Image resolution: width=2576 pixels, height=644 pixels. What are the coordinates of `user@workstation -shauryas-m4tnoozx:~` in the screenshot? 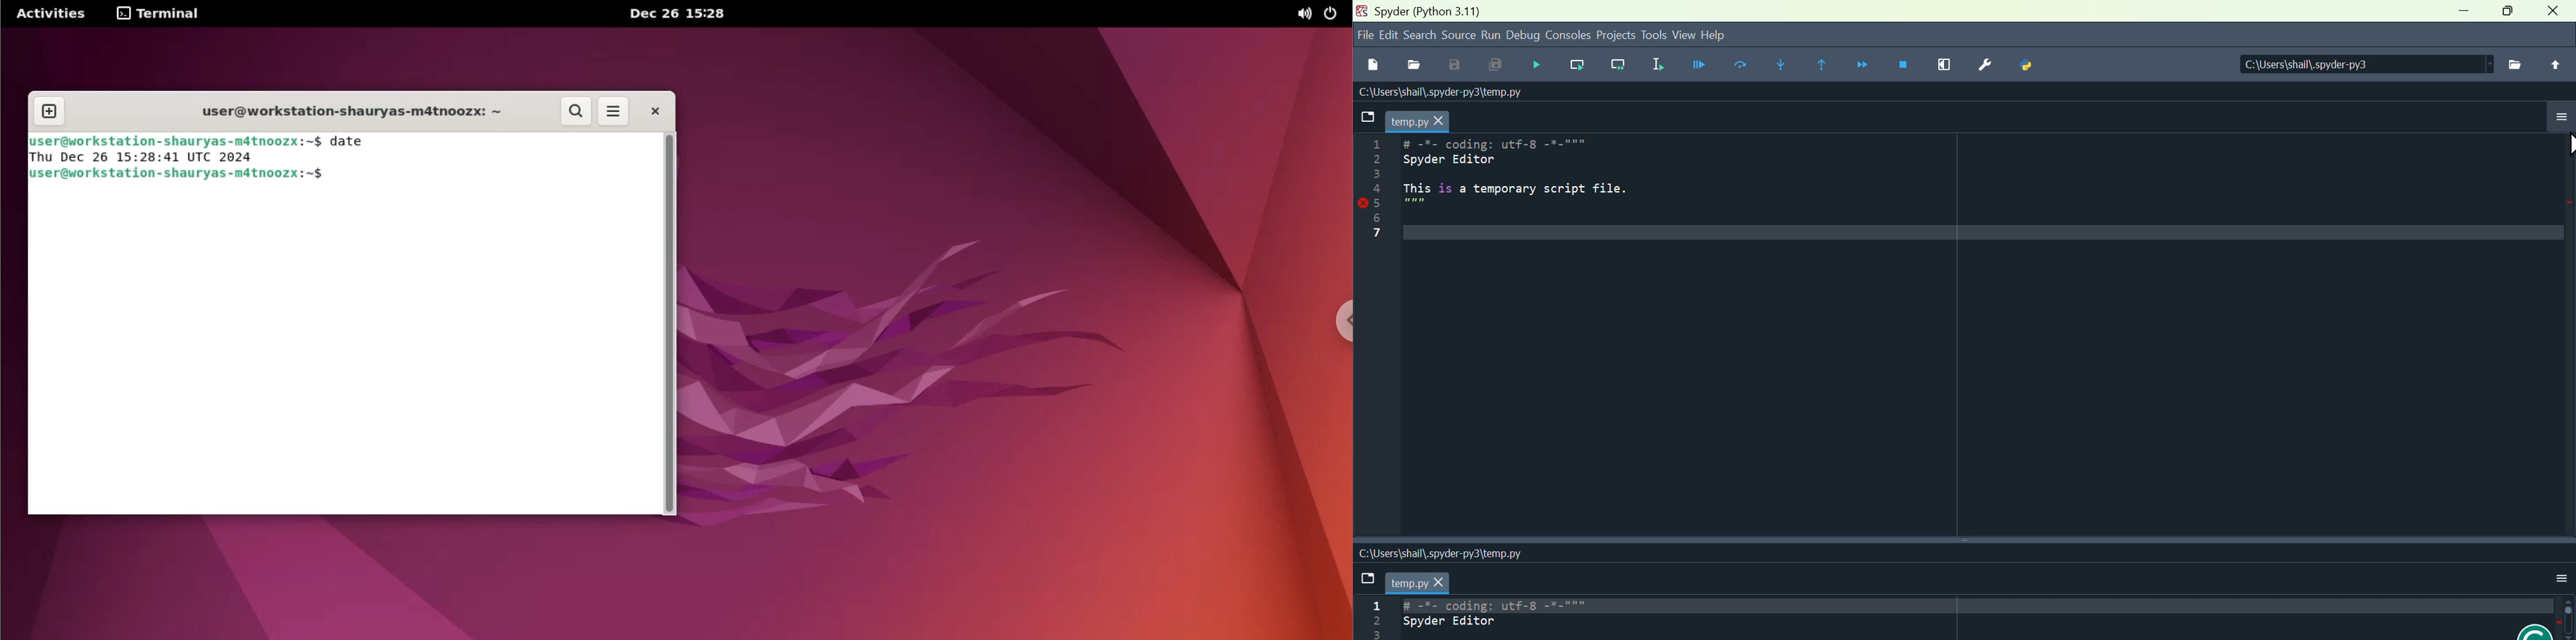 It's located at (343, 114).